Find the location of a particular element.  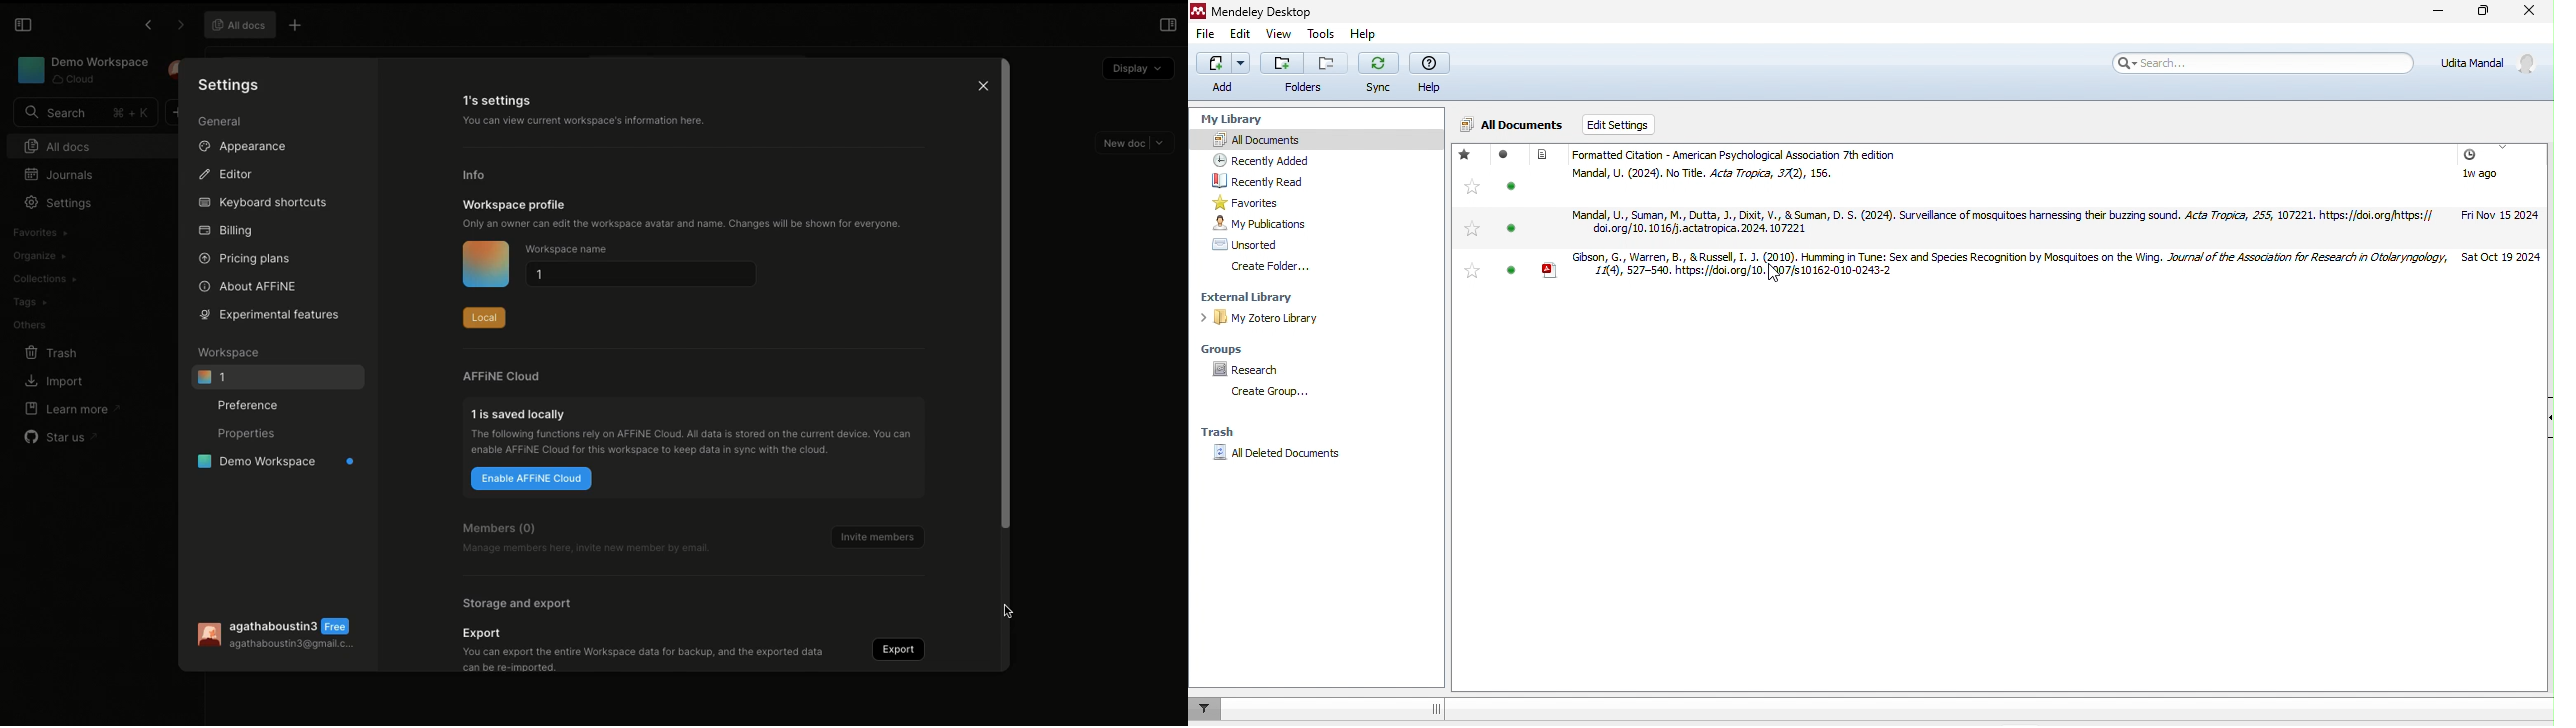

add is located at coordinates (1223, 75).